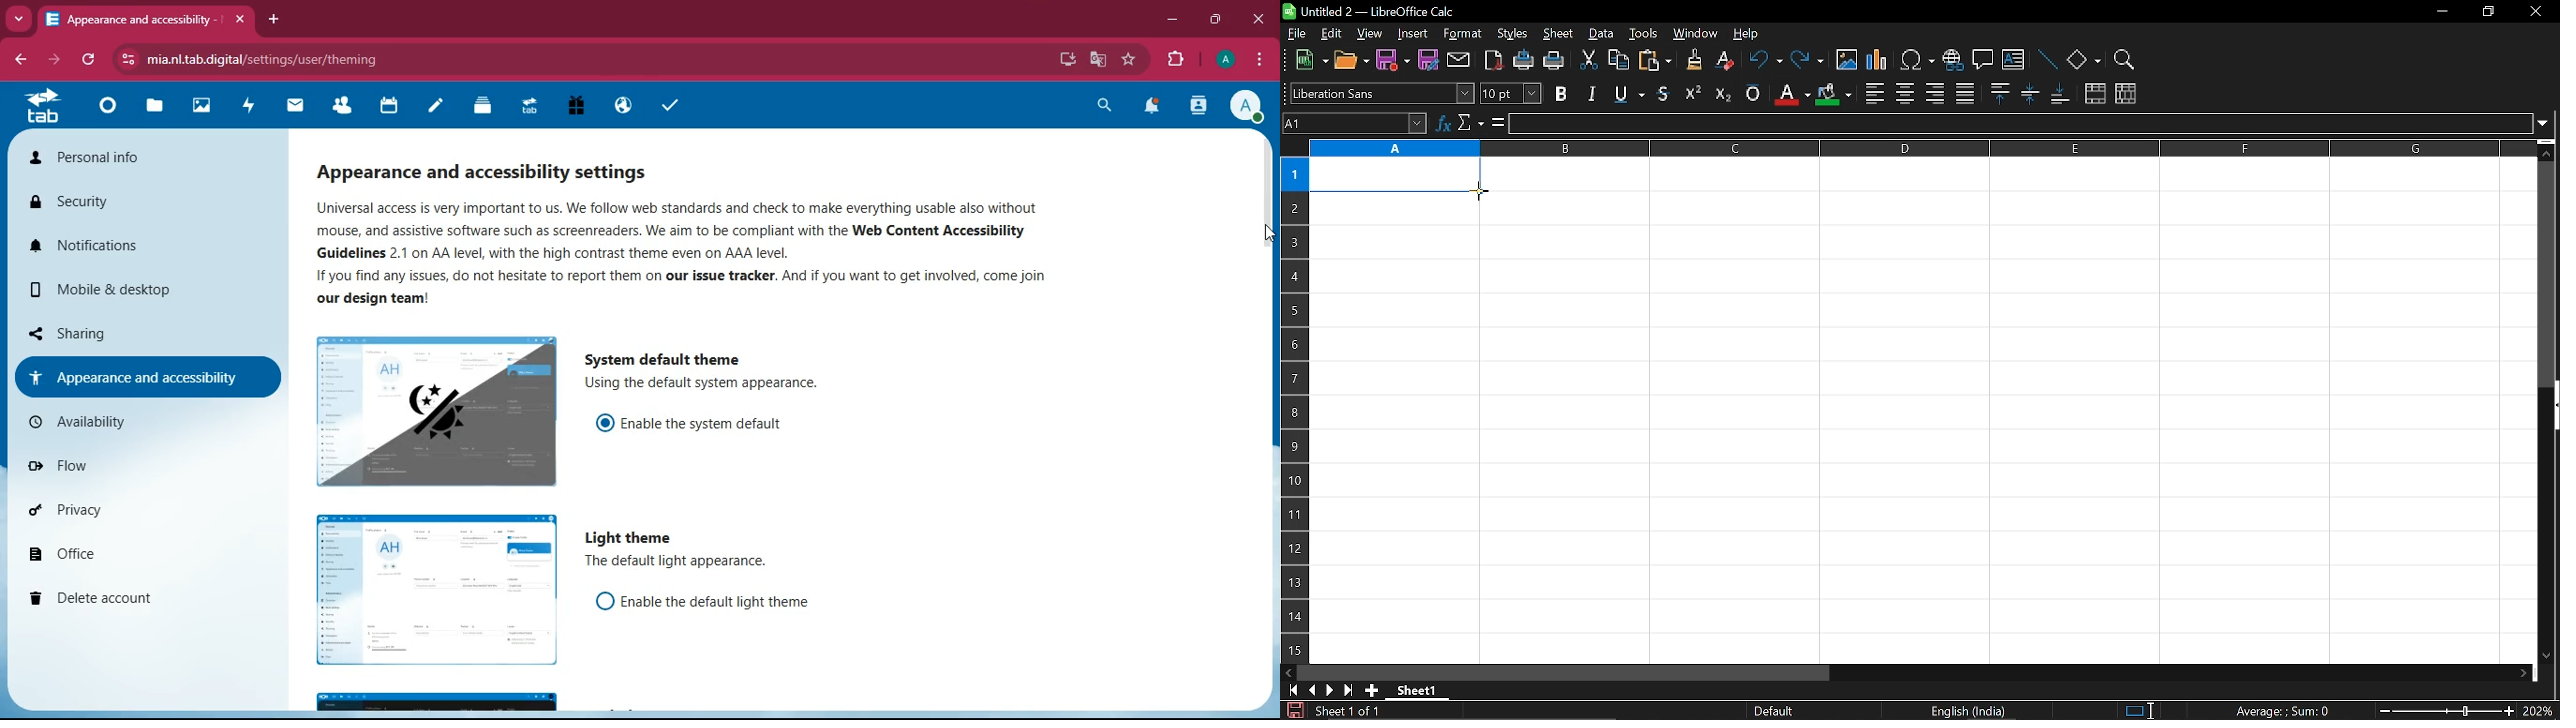 Image resolution: width=2576 pixels, height=728 pixels. I want to click on Untitled 2 - LibreOffice Calc, so click(1370, 11).